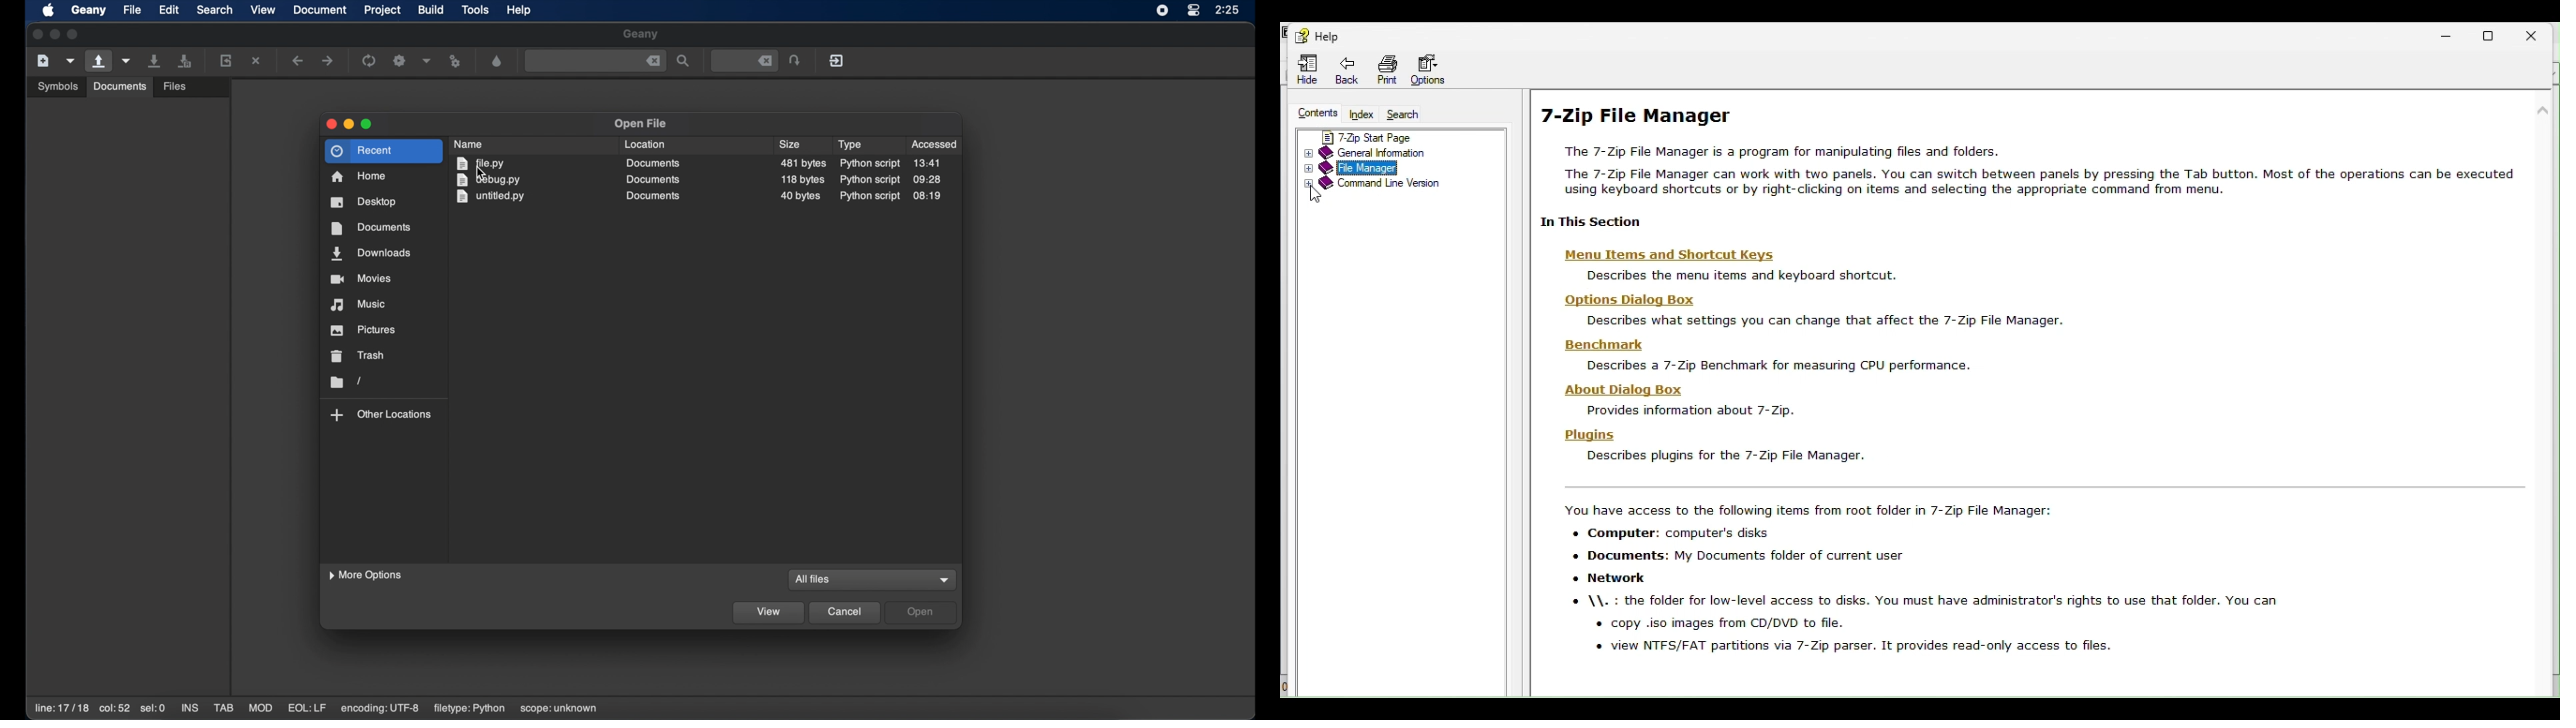 The width and height of the screenshot is (2576, 728). I want to click on Menu Items and Shortcut Keys, so click(1672, 255).